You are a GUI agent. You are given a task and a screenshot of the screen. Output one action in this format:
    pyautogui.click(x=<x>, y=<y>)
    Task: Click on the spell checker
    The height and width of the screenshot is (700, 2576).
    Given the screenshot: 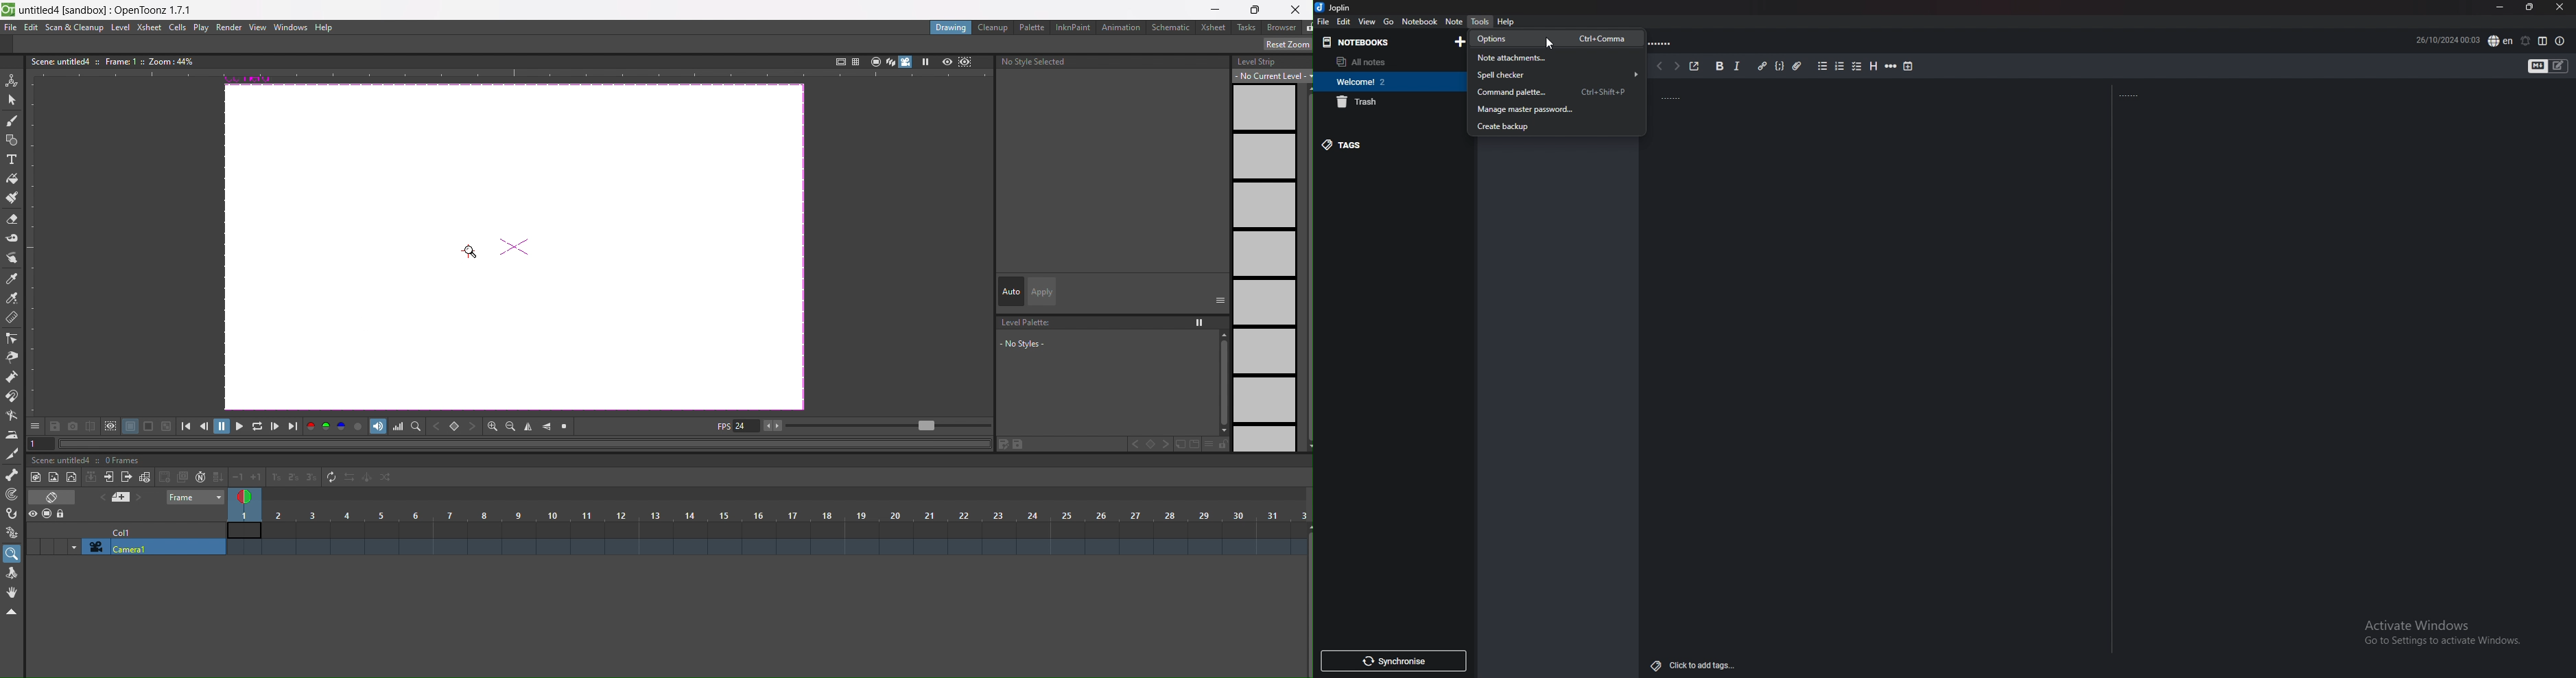 What is the action you would take?
    pyautogui.click(x=1555, y=75)
    